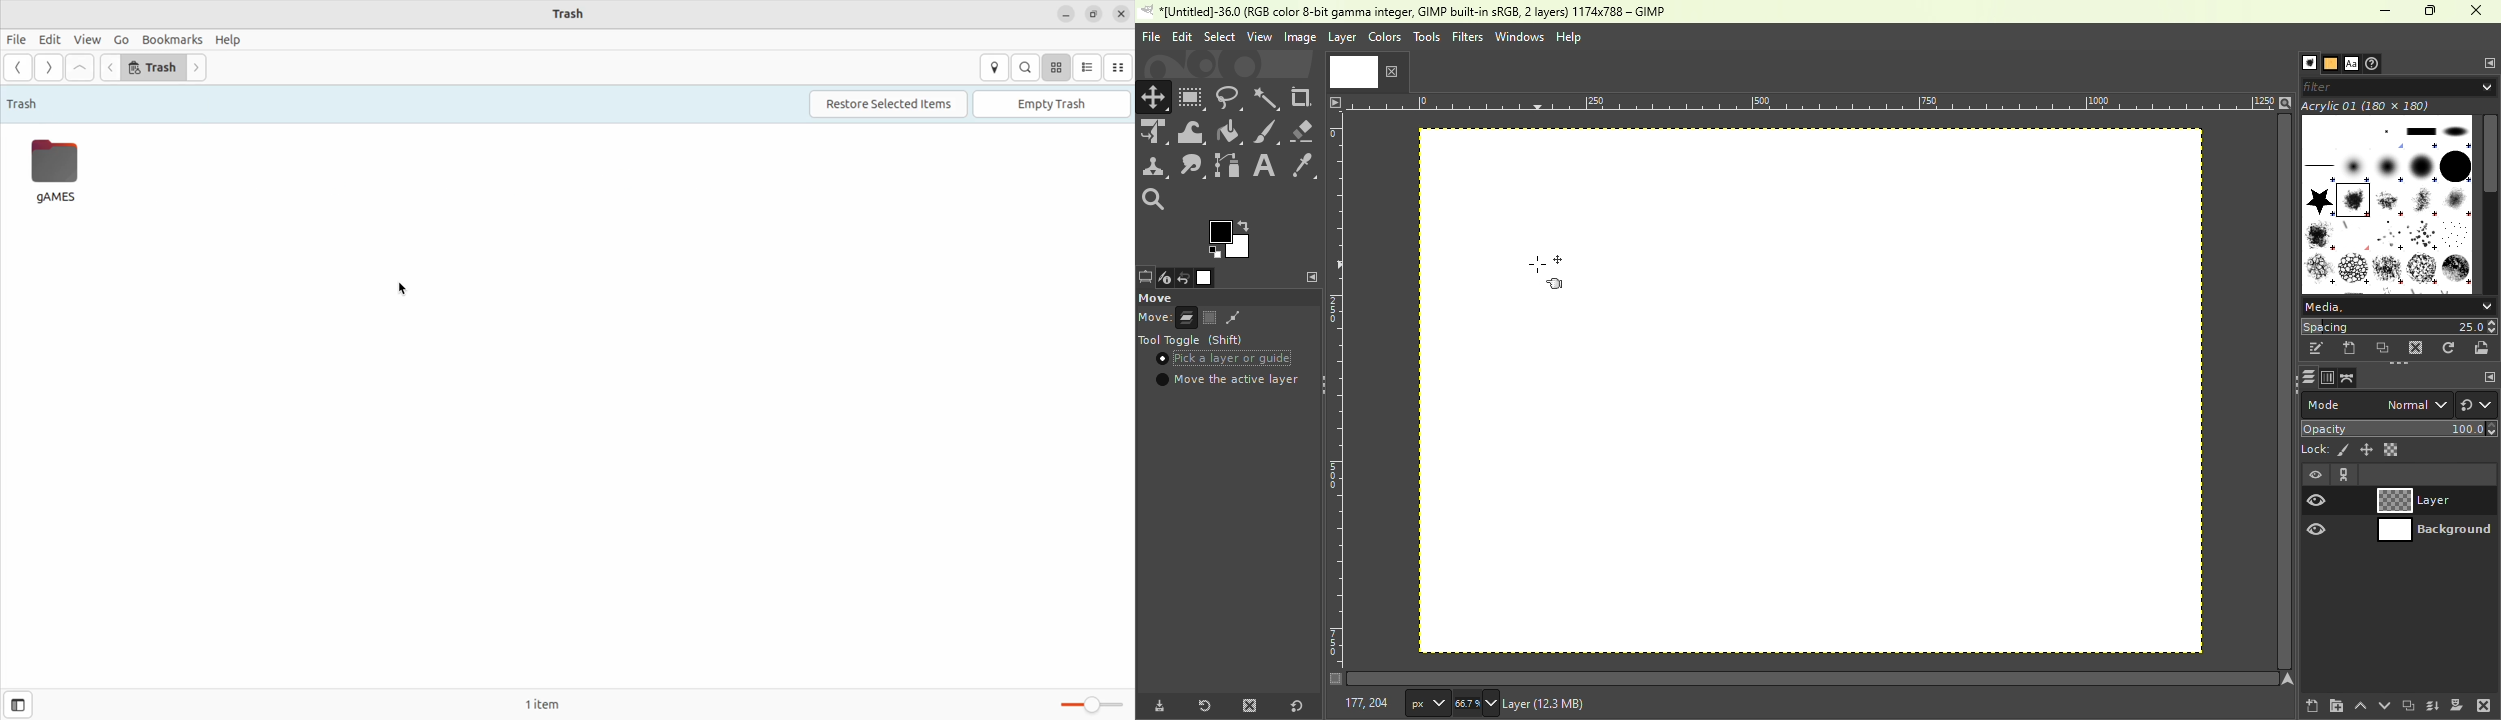  I want to click on Media, so click(2397, 305).